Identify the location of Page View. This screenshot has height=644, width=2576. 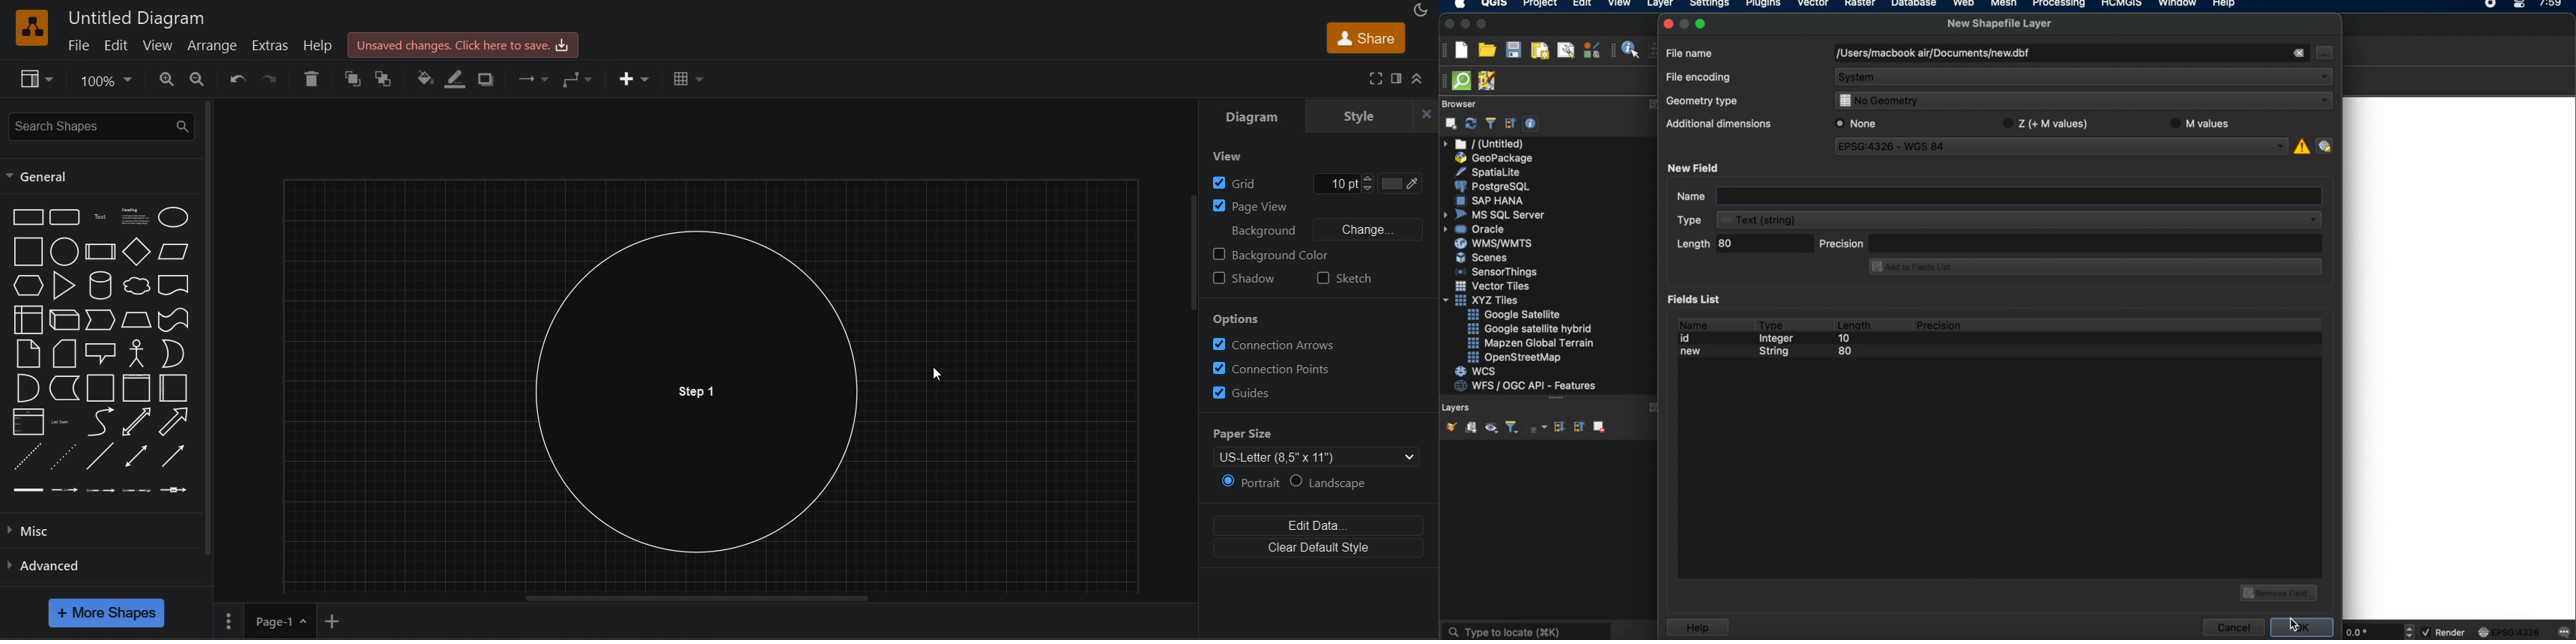
(1263, 208).